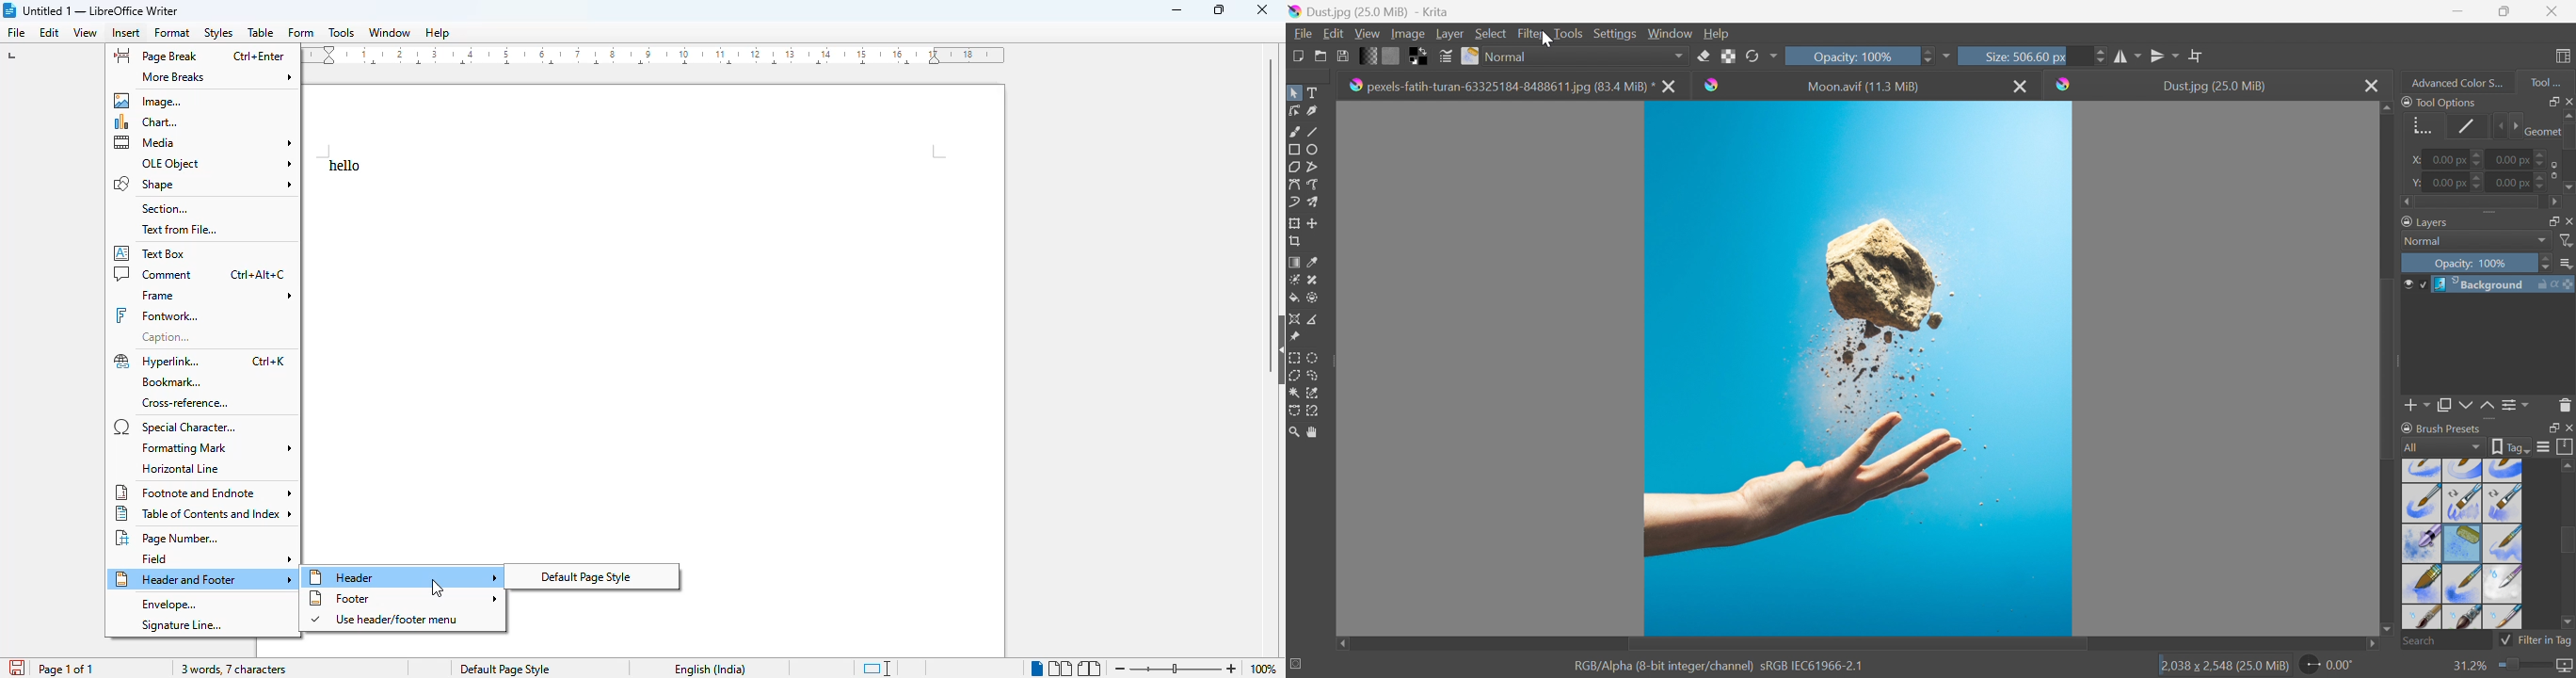 The width and height of the screenshot is (2576, 700). I want to click on ruler, so click(655, 55).